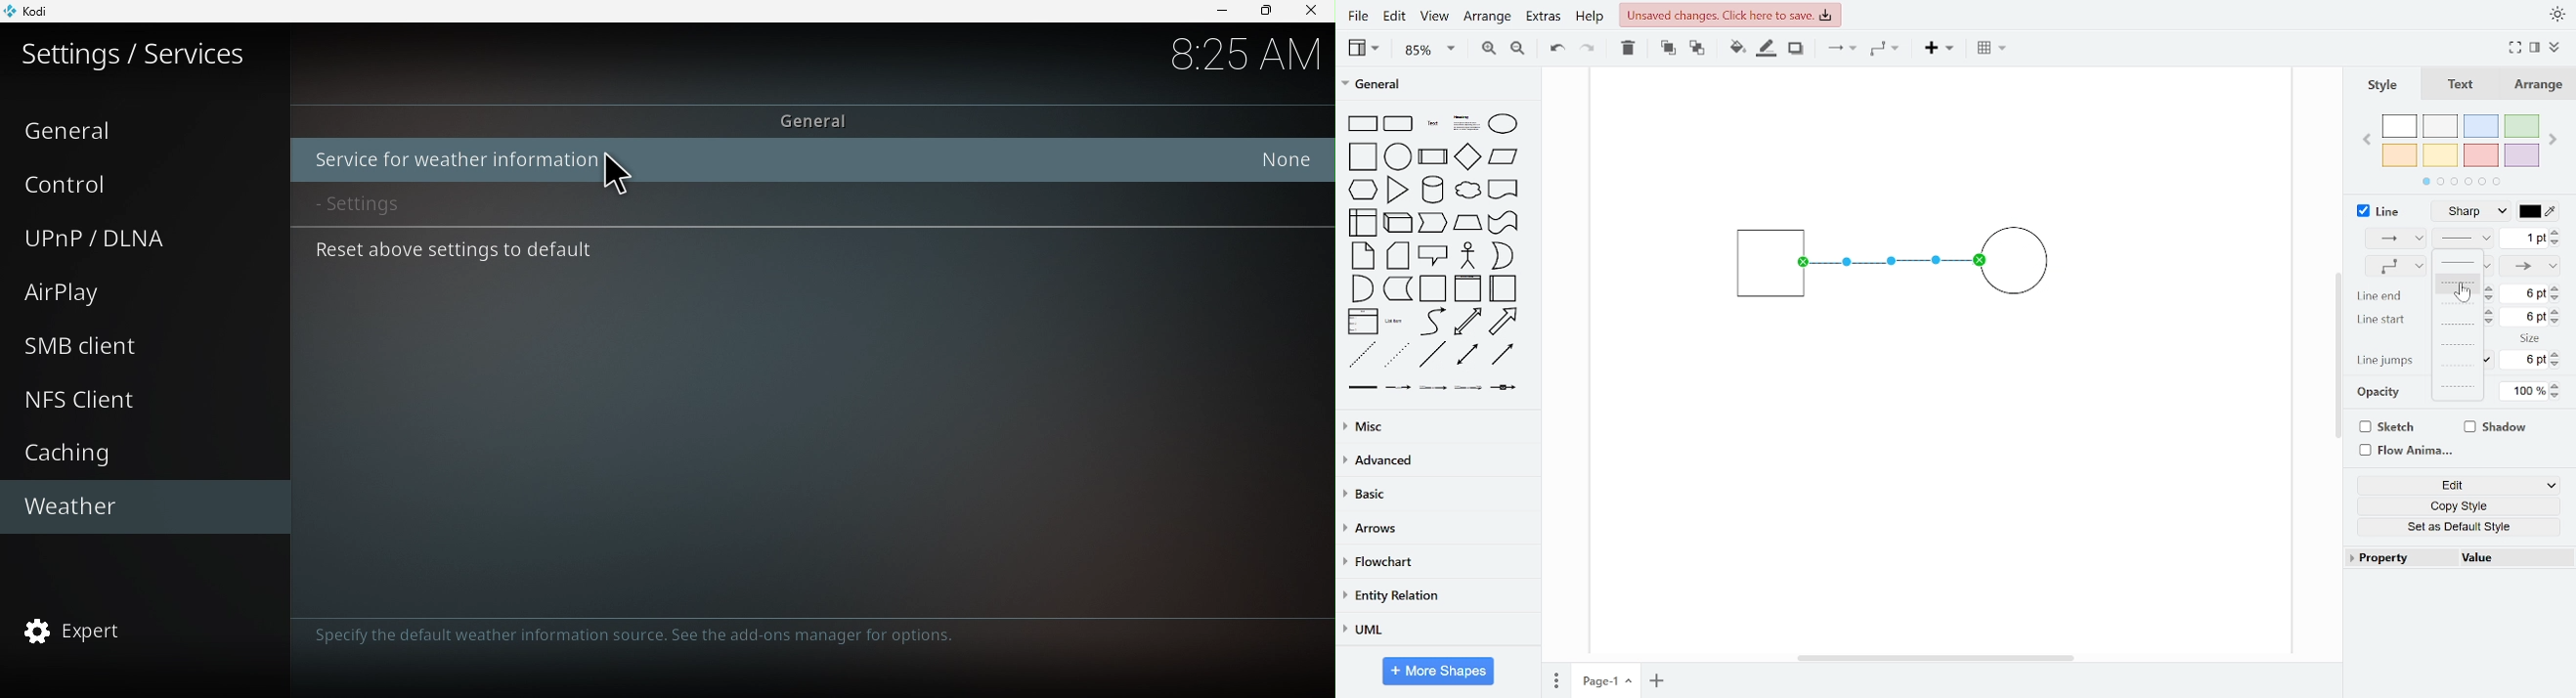  I want to click on change line jumps, so click(2531, 361).